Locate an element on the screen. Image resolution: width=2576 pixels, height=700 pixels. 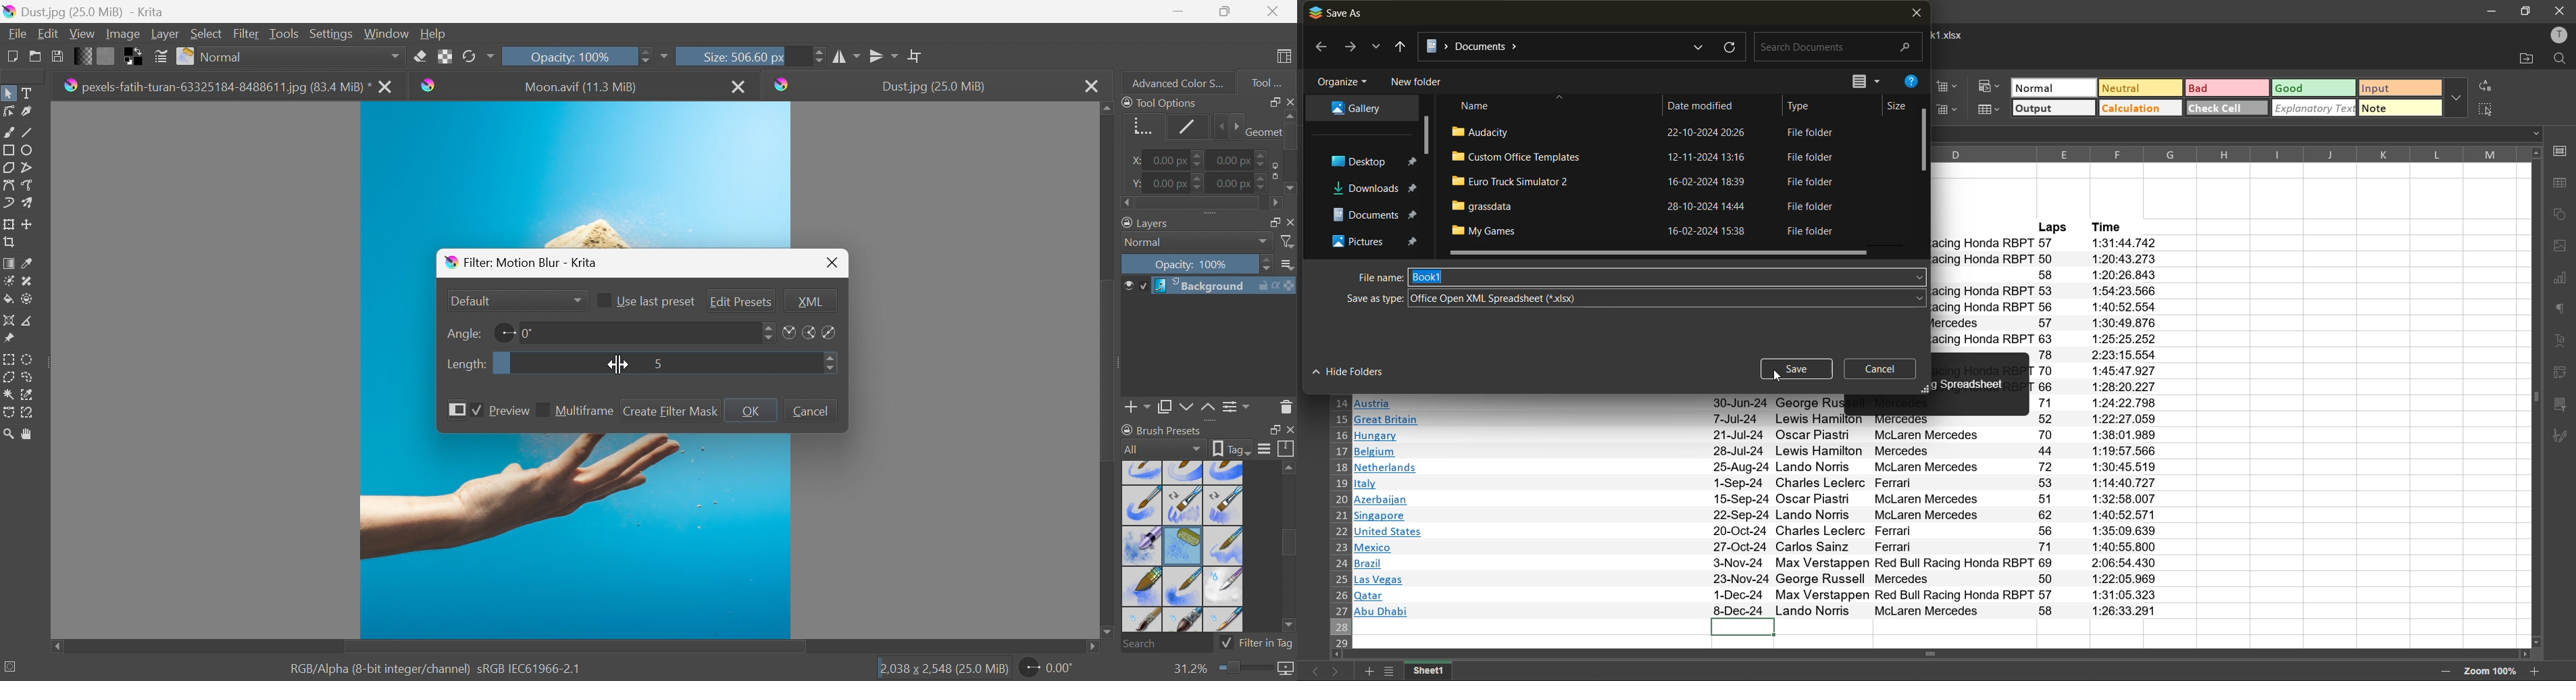
Float Docker is located at coordinates (1272, 430).